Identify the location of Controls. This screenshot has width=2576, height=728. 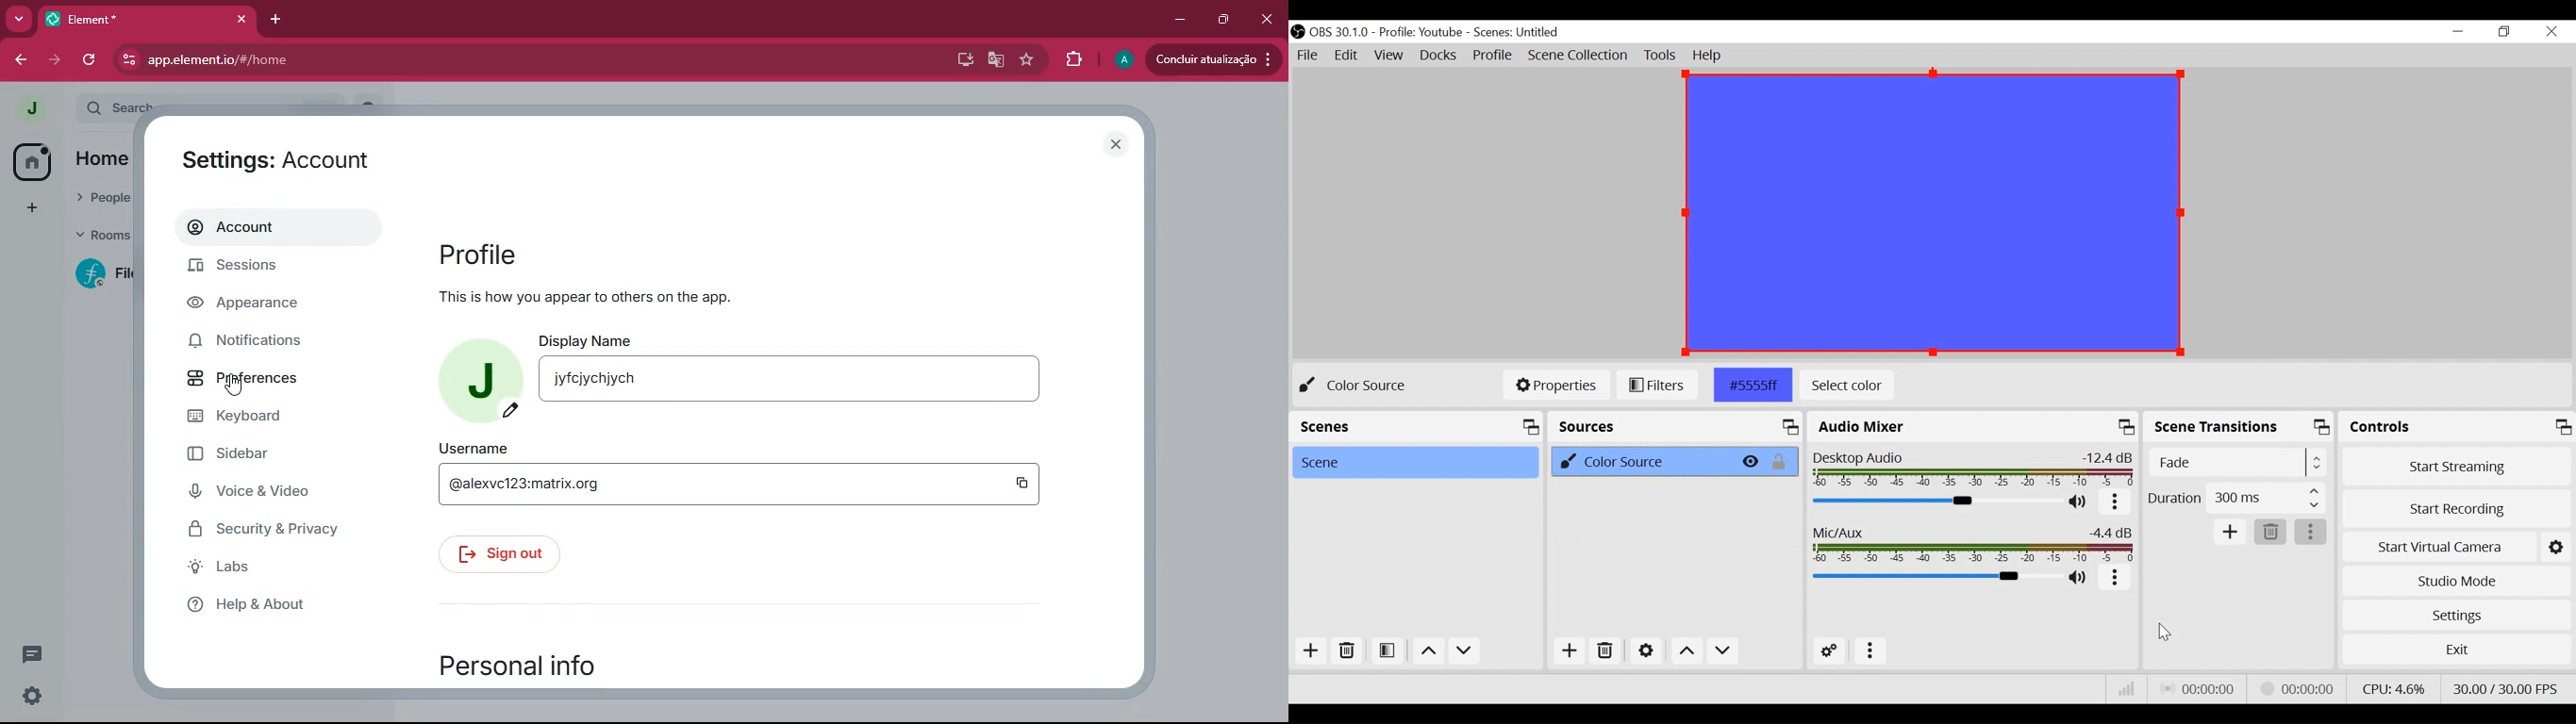
(2458, 429).